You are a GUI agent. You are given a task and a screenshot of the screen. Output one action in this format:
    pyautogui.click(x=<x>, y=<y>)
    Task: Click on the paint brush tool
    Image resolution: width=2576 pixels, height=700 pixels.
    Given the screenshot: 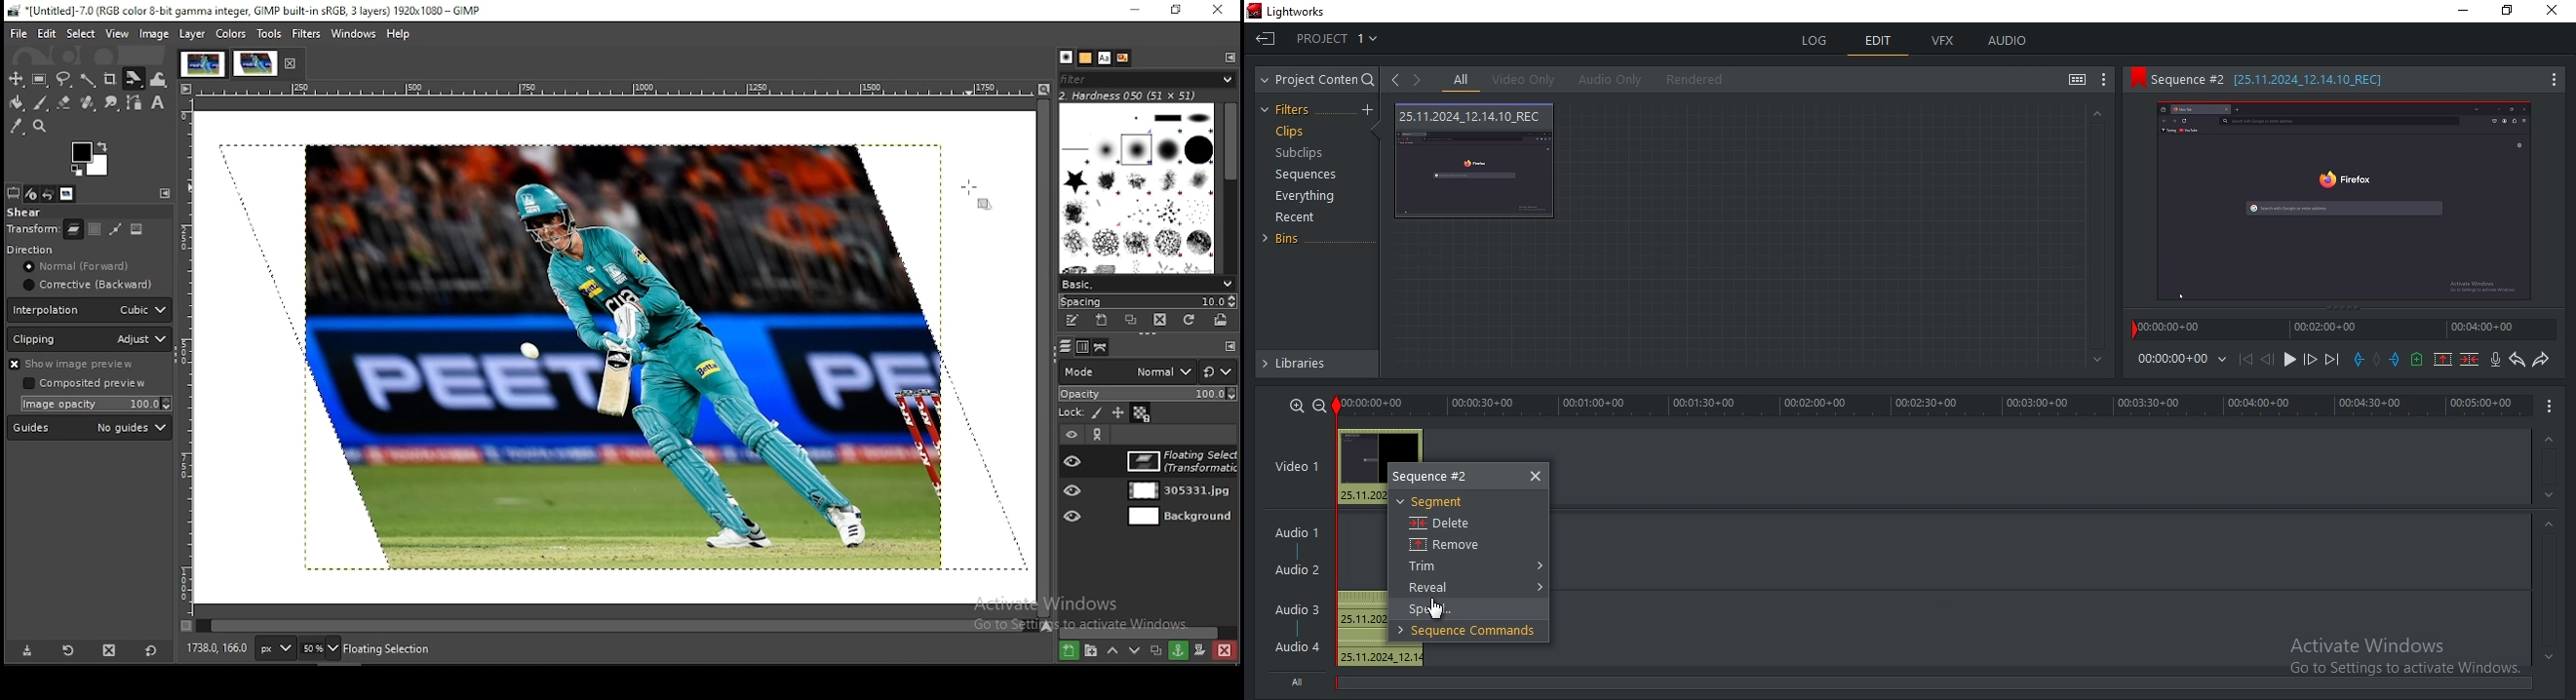 What is the action you would take?
    pyautogui.click(x=44, y=104)
    